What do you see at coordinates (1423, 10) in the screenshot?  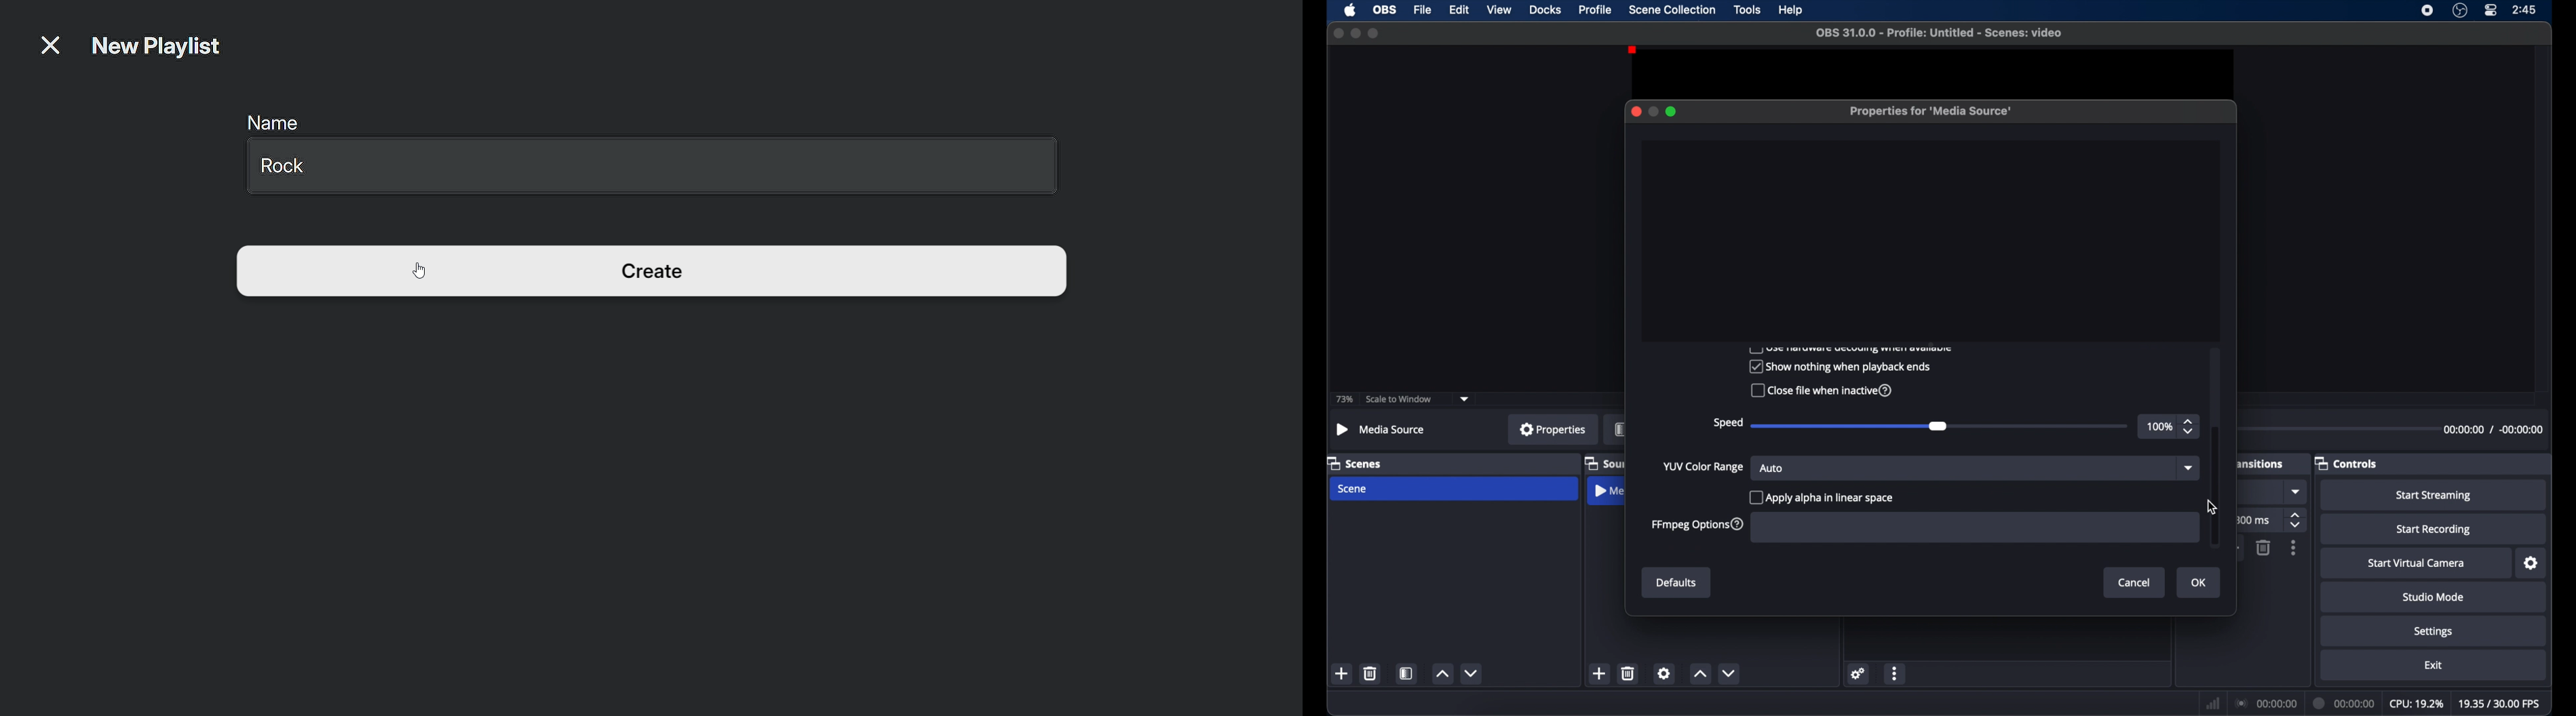 I see `file` at bounding box center [1423, 10].